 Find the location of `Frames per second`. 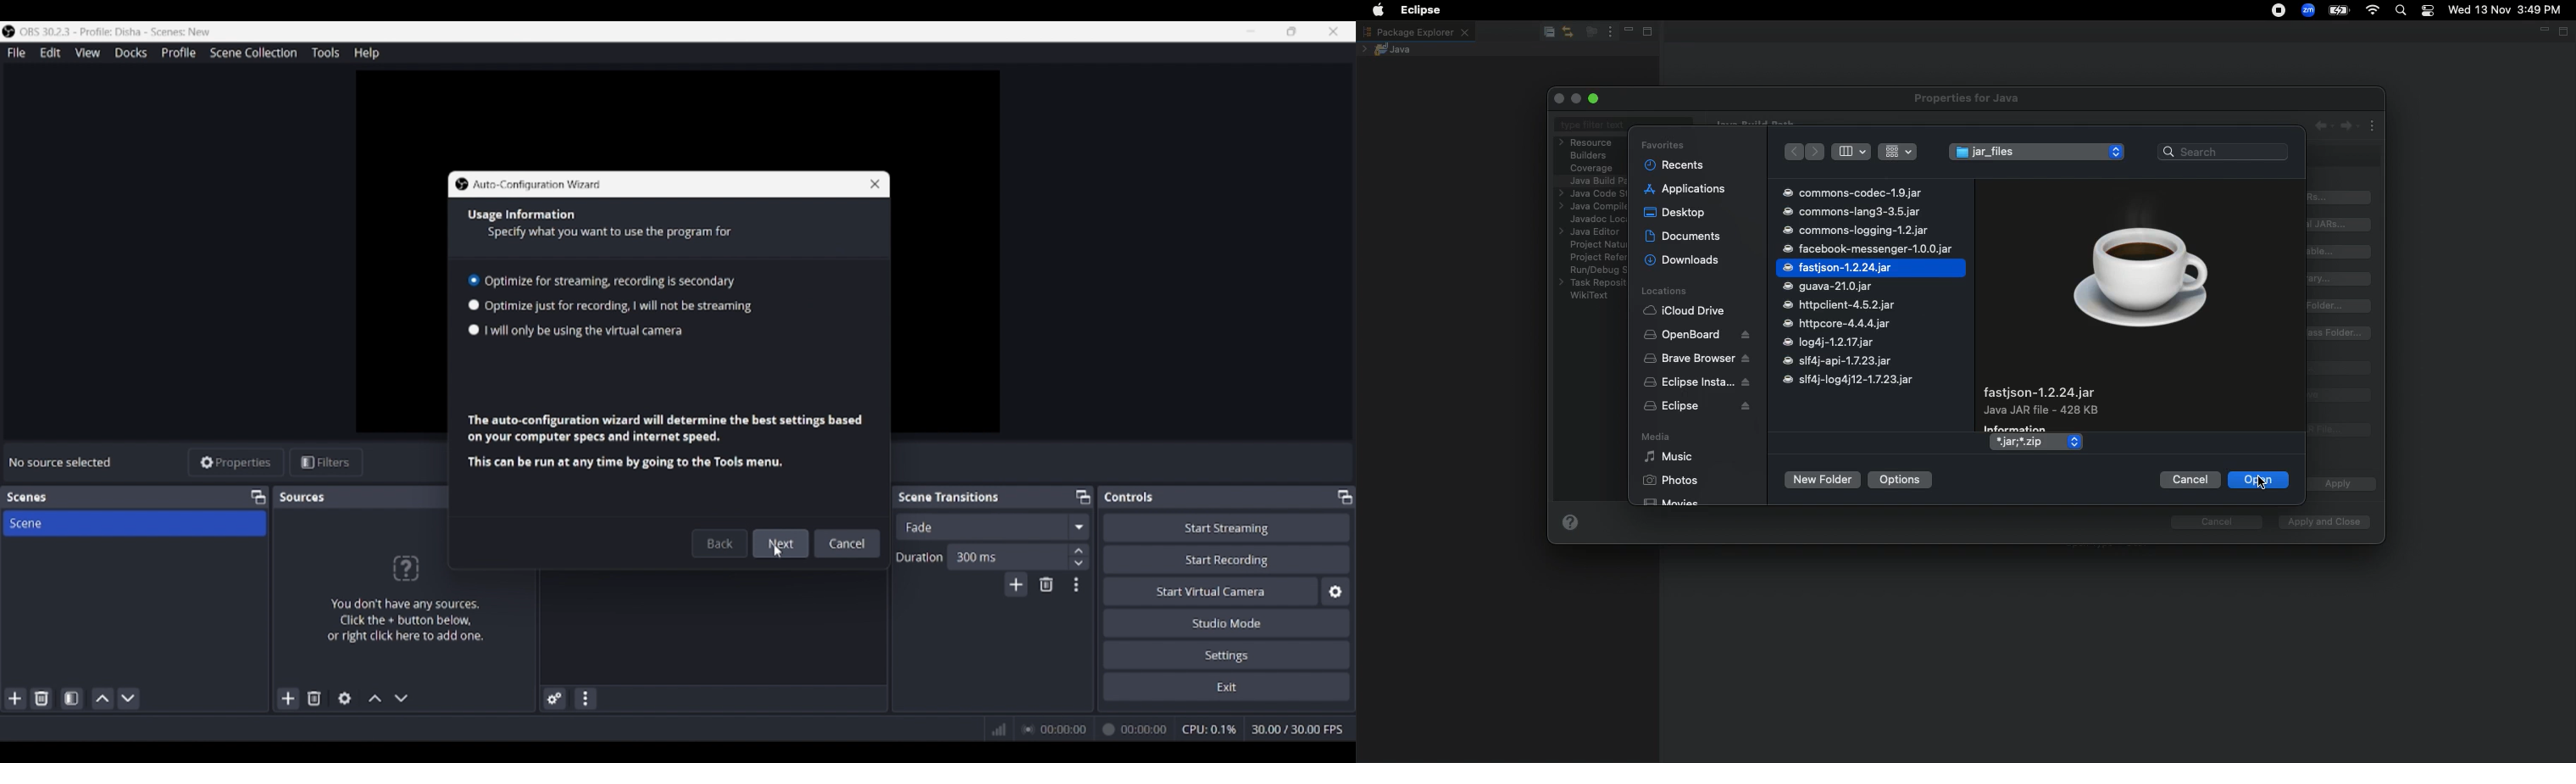

Frames per second is located at coordinates (1297, 730).